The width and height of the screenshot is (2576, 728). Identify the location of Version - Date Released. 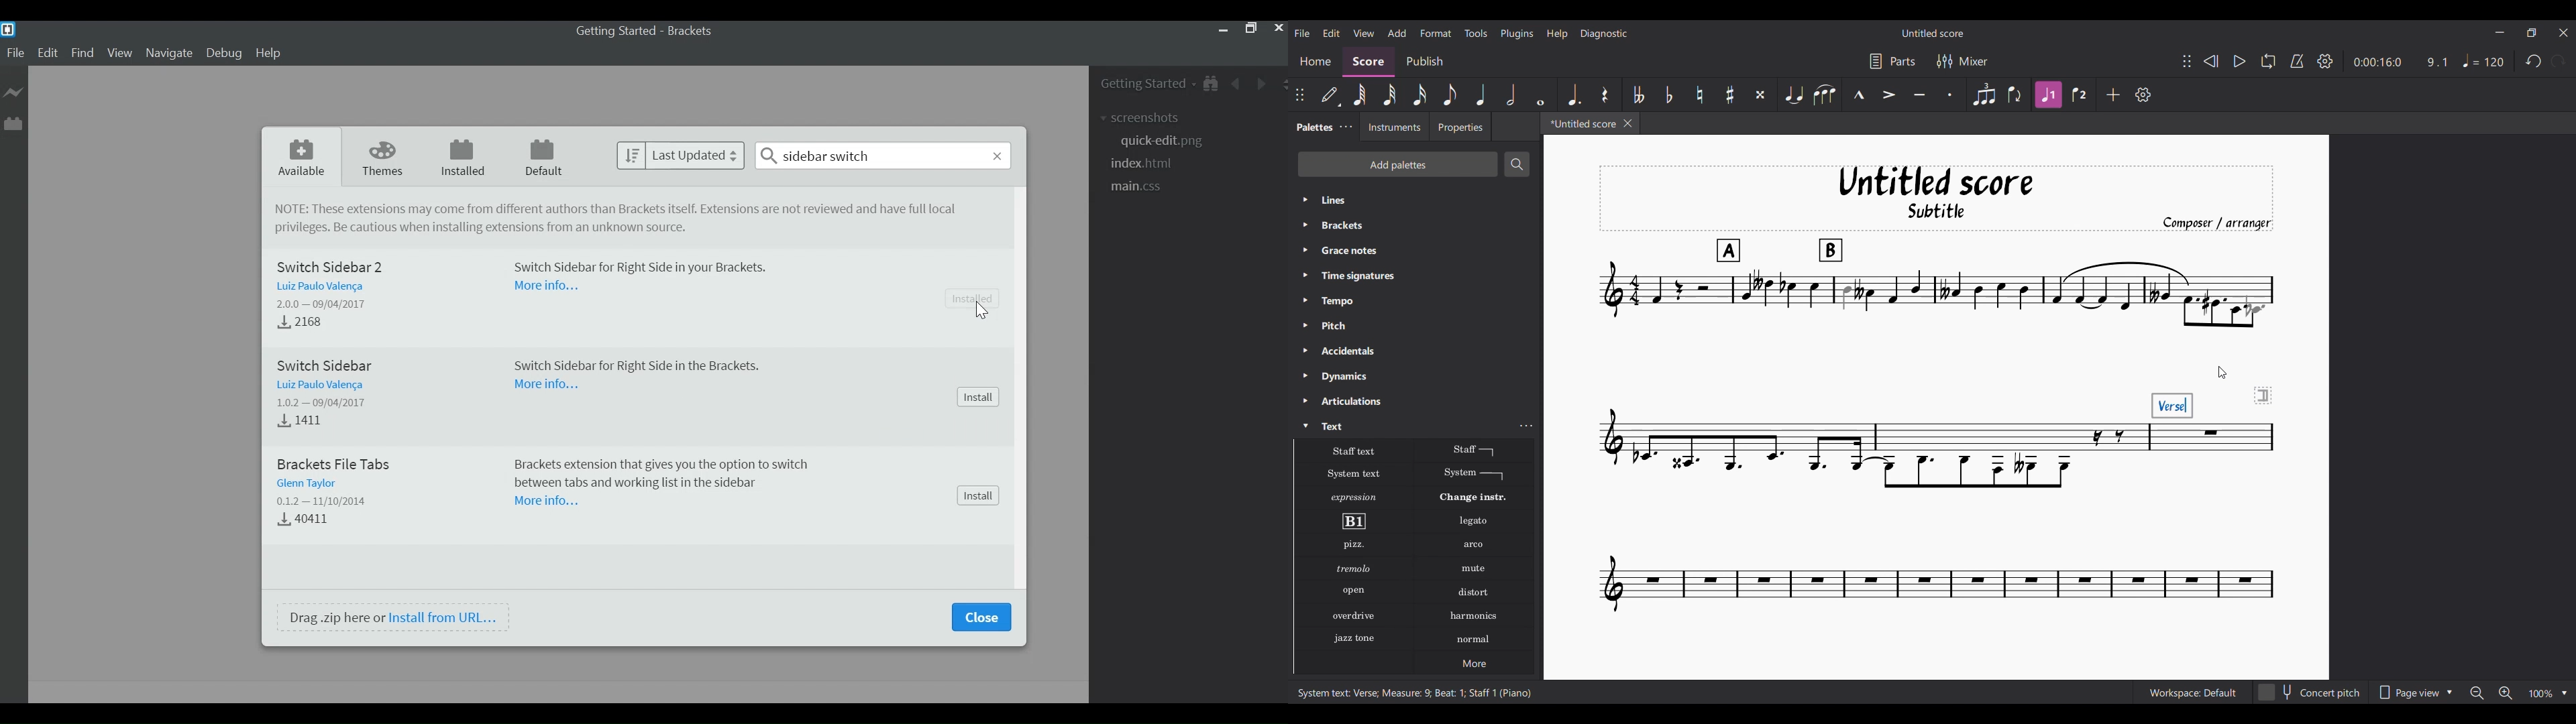
(325, 501).